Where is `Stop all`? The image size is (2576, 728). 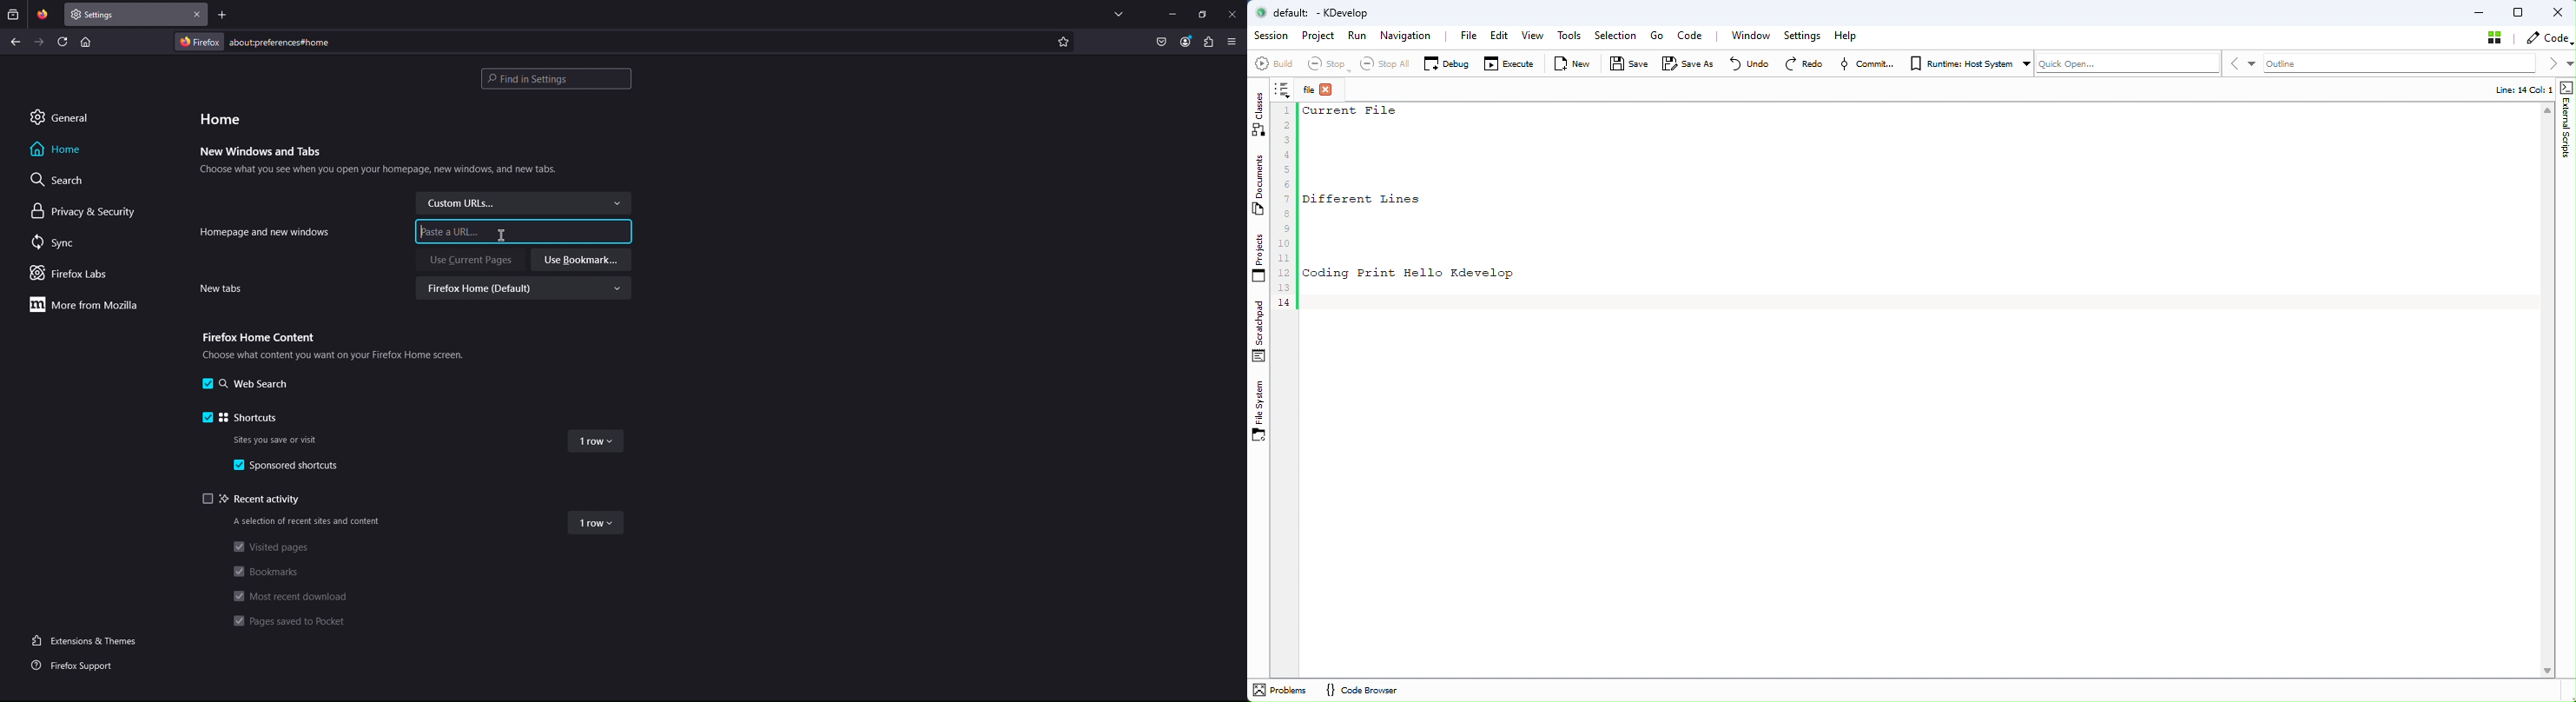 Stop all is located at coordinates (1380, 63).